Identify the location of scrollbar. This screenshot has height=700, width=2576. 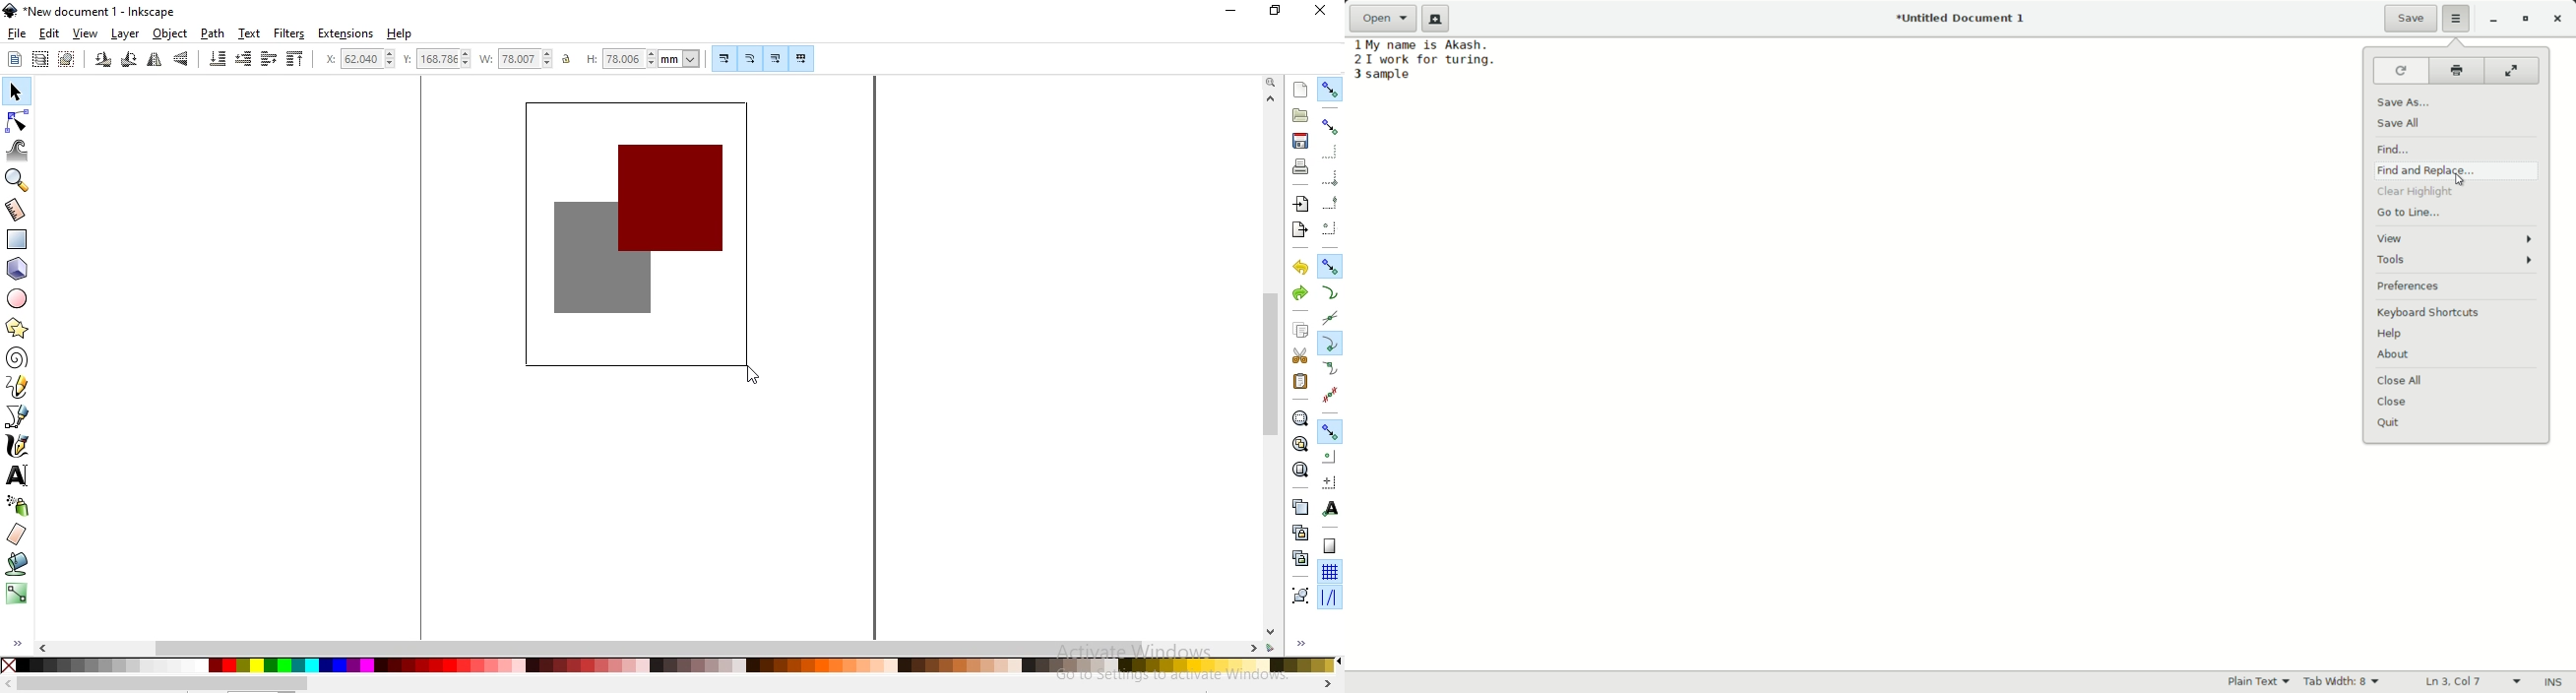
(1272, 363).